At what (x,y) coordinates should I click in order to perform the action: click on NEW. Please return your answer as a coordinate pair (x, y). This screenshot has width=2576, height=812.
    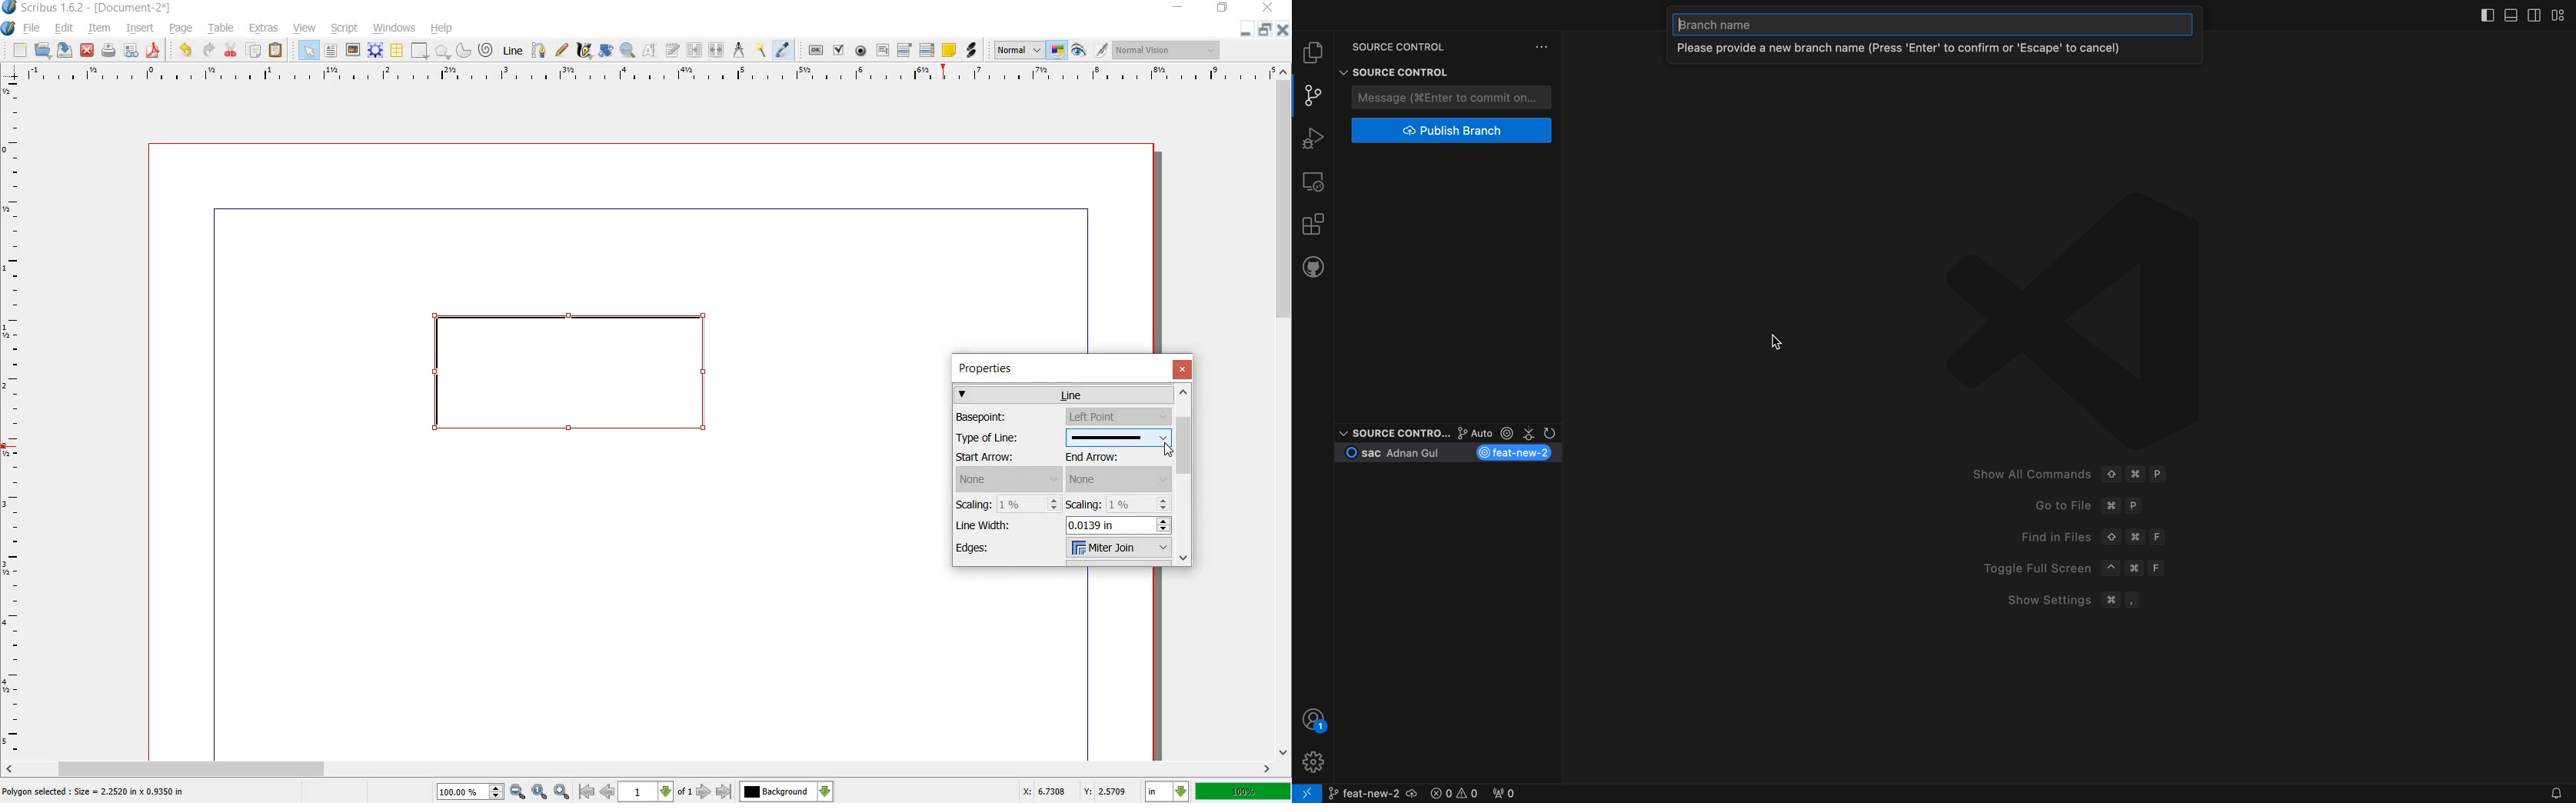
    Looking at the image, I should click on (19, 51).